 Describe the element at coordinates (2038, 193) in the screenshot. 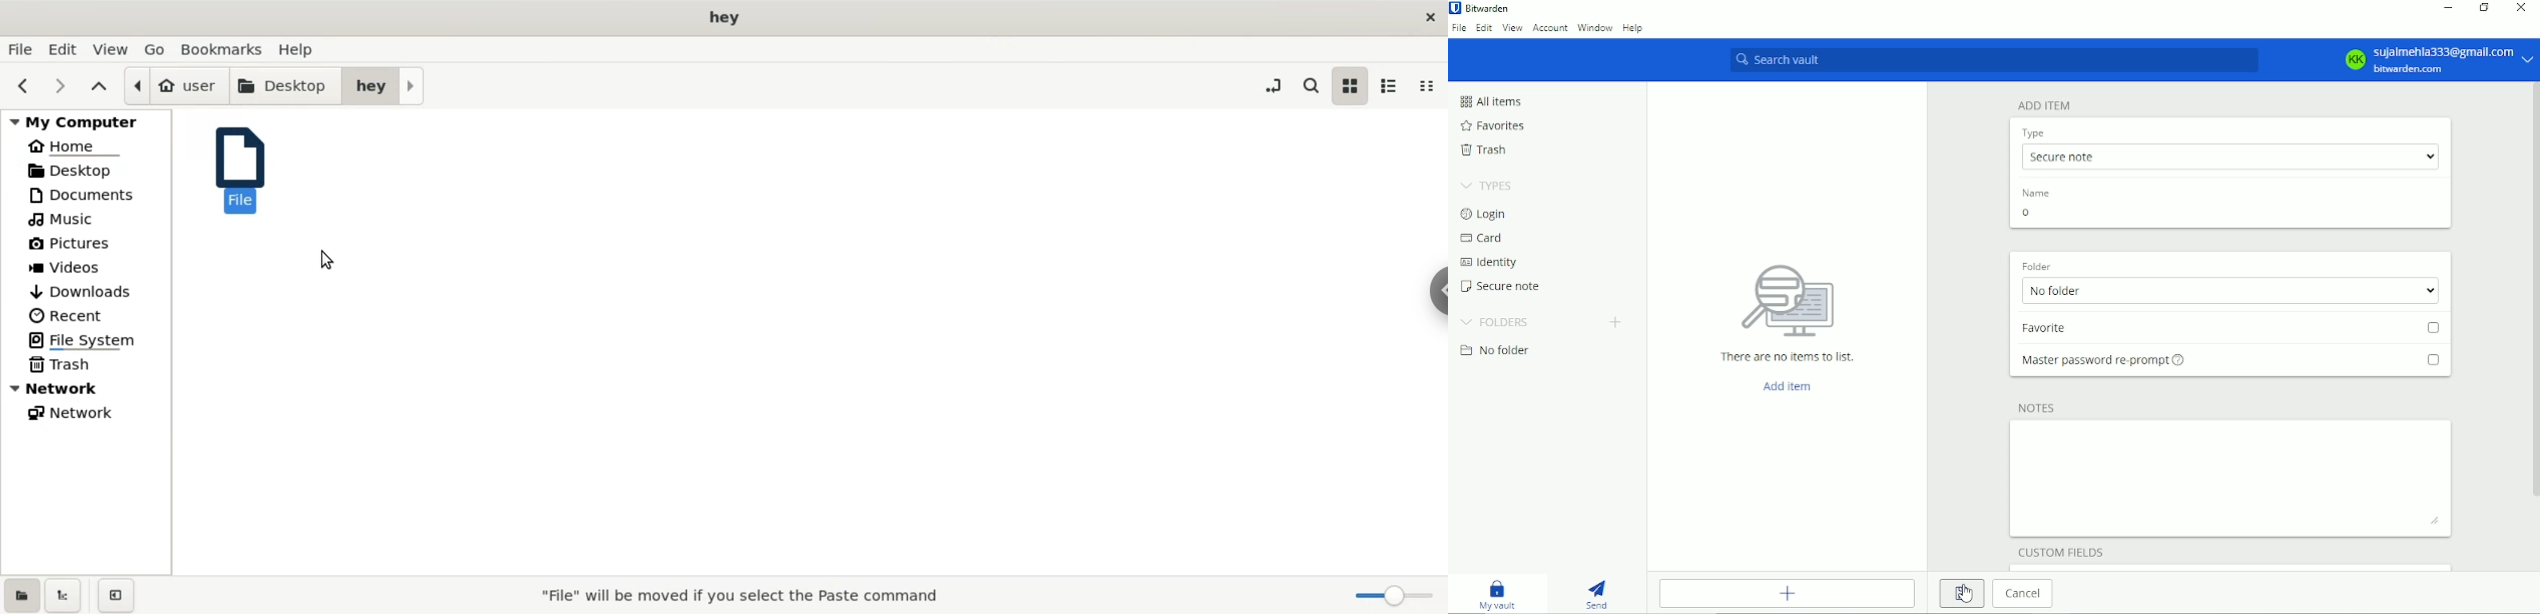

I see `Name` at that location.